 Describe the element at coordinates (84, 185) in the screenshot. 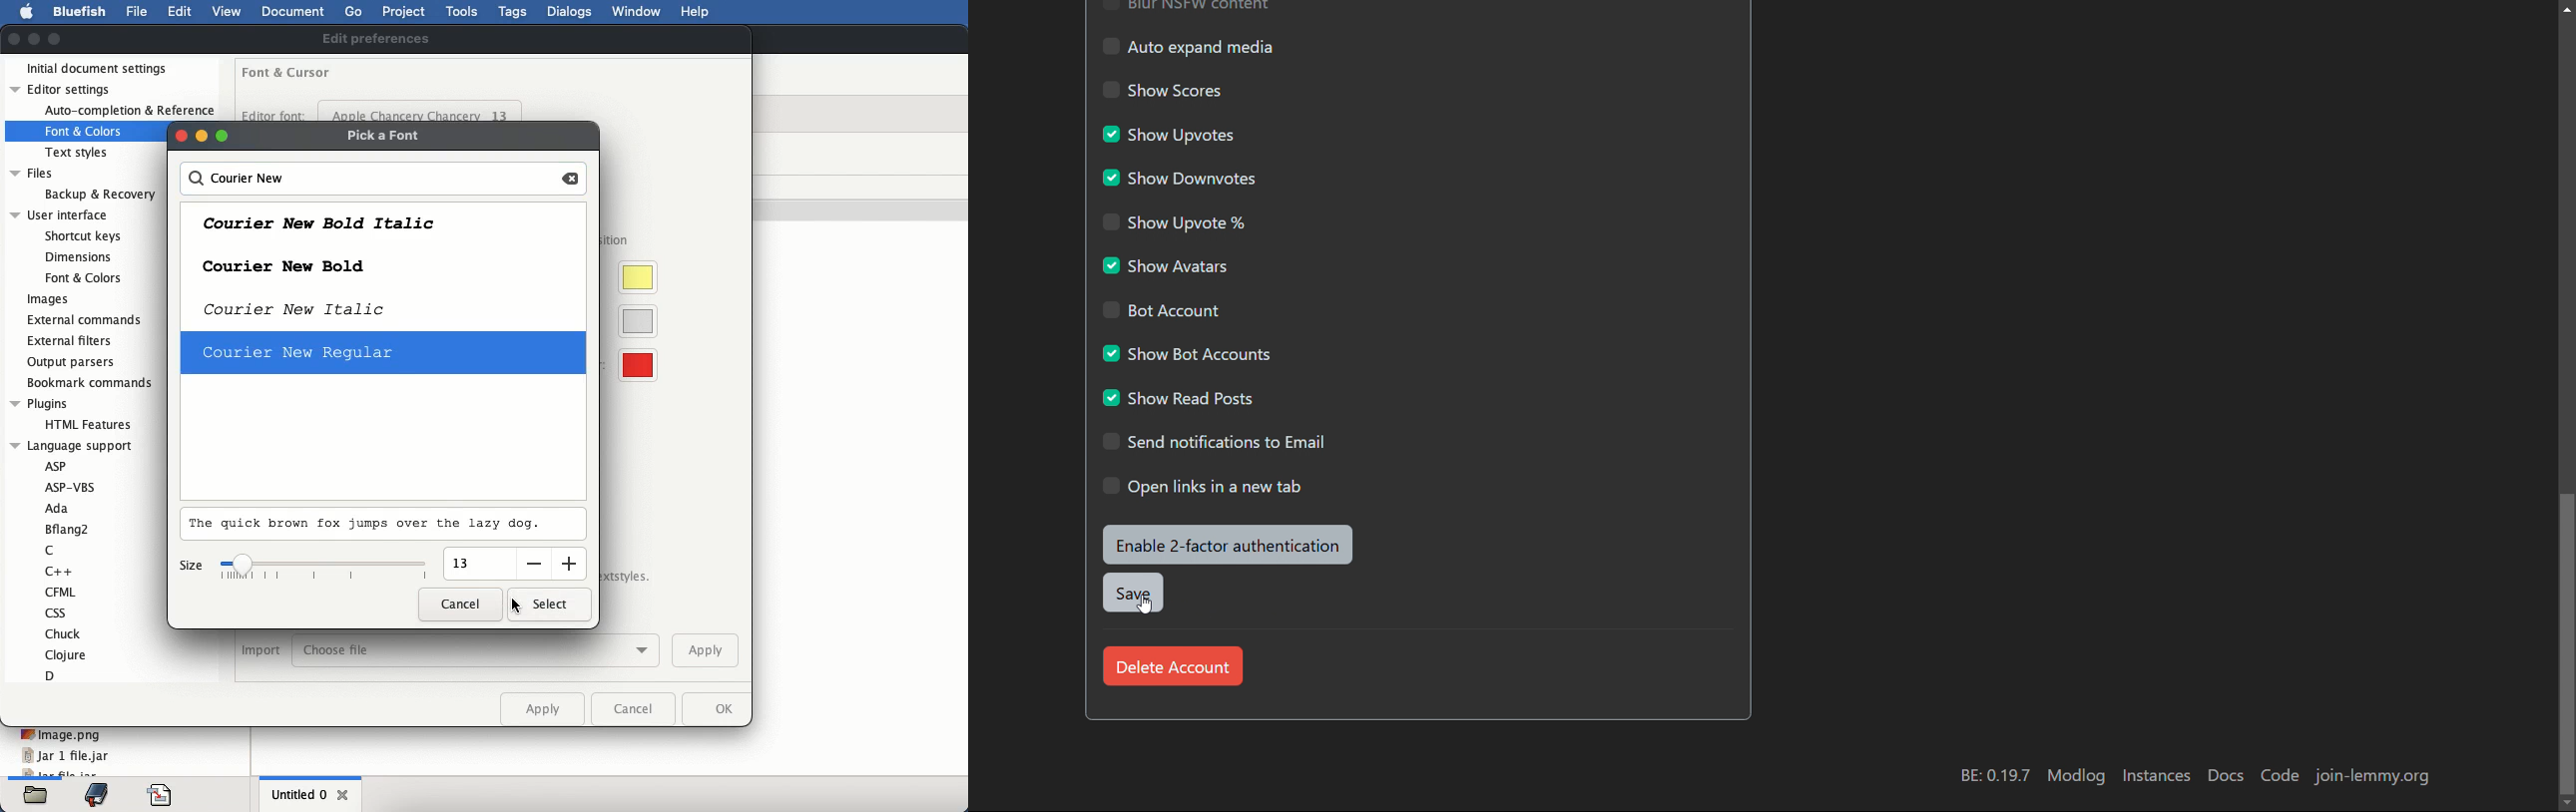

I see `files` at that location.